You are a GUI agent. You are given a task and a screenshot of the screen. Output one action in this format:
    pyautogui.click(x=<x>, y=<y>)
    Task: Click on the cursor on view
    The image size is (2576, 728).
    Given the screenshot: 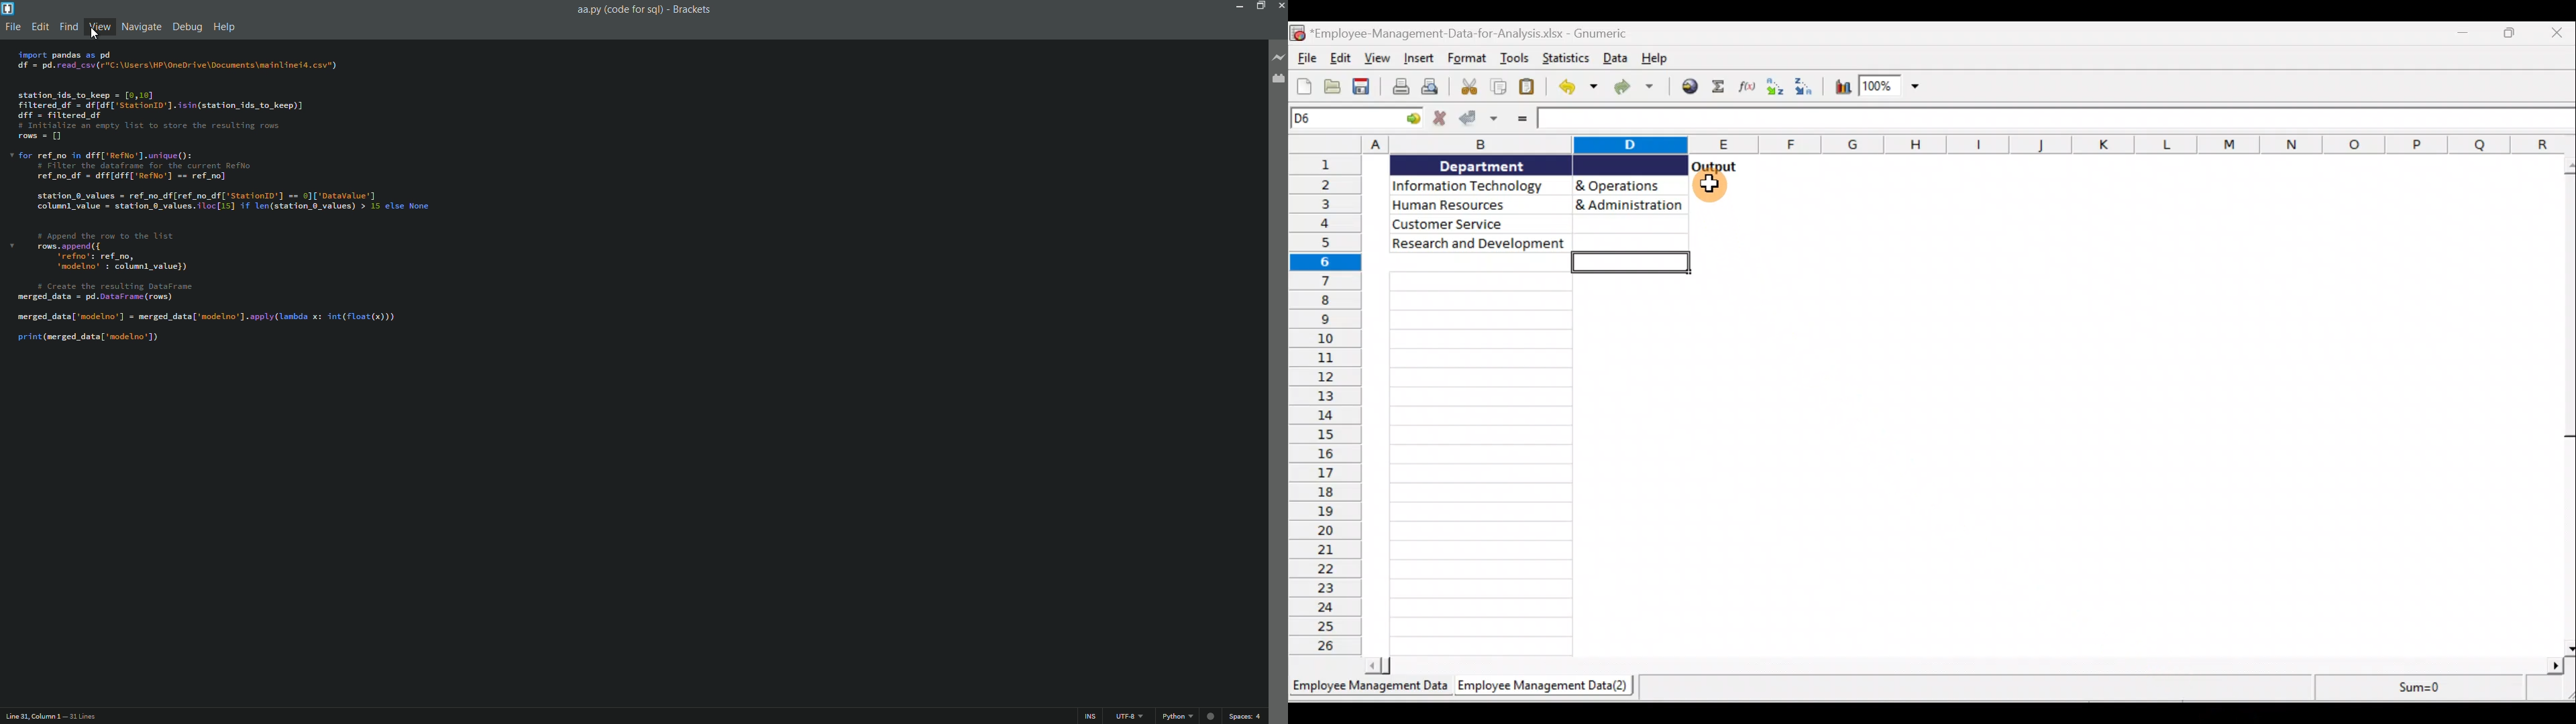 What is the action you would take?
    pyautogui.click(x=96, y=35)
    